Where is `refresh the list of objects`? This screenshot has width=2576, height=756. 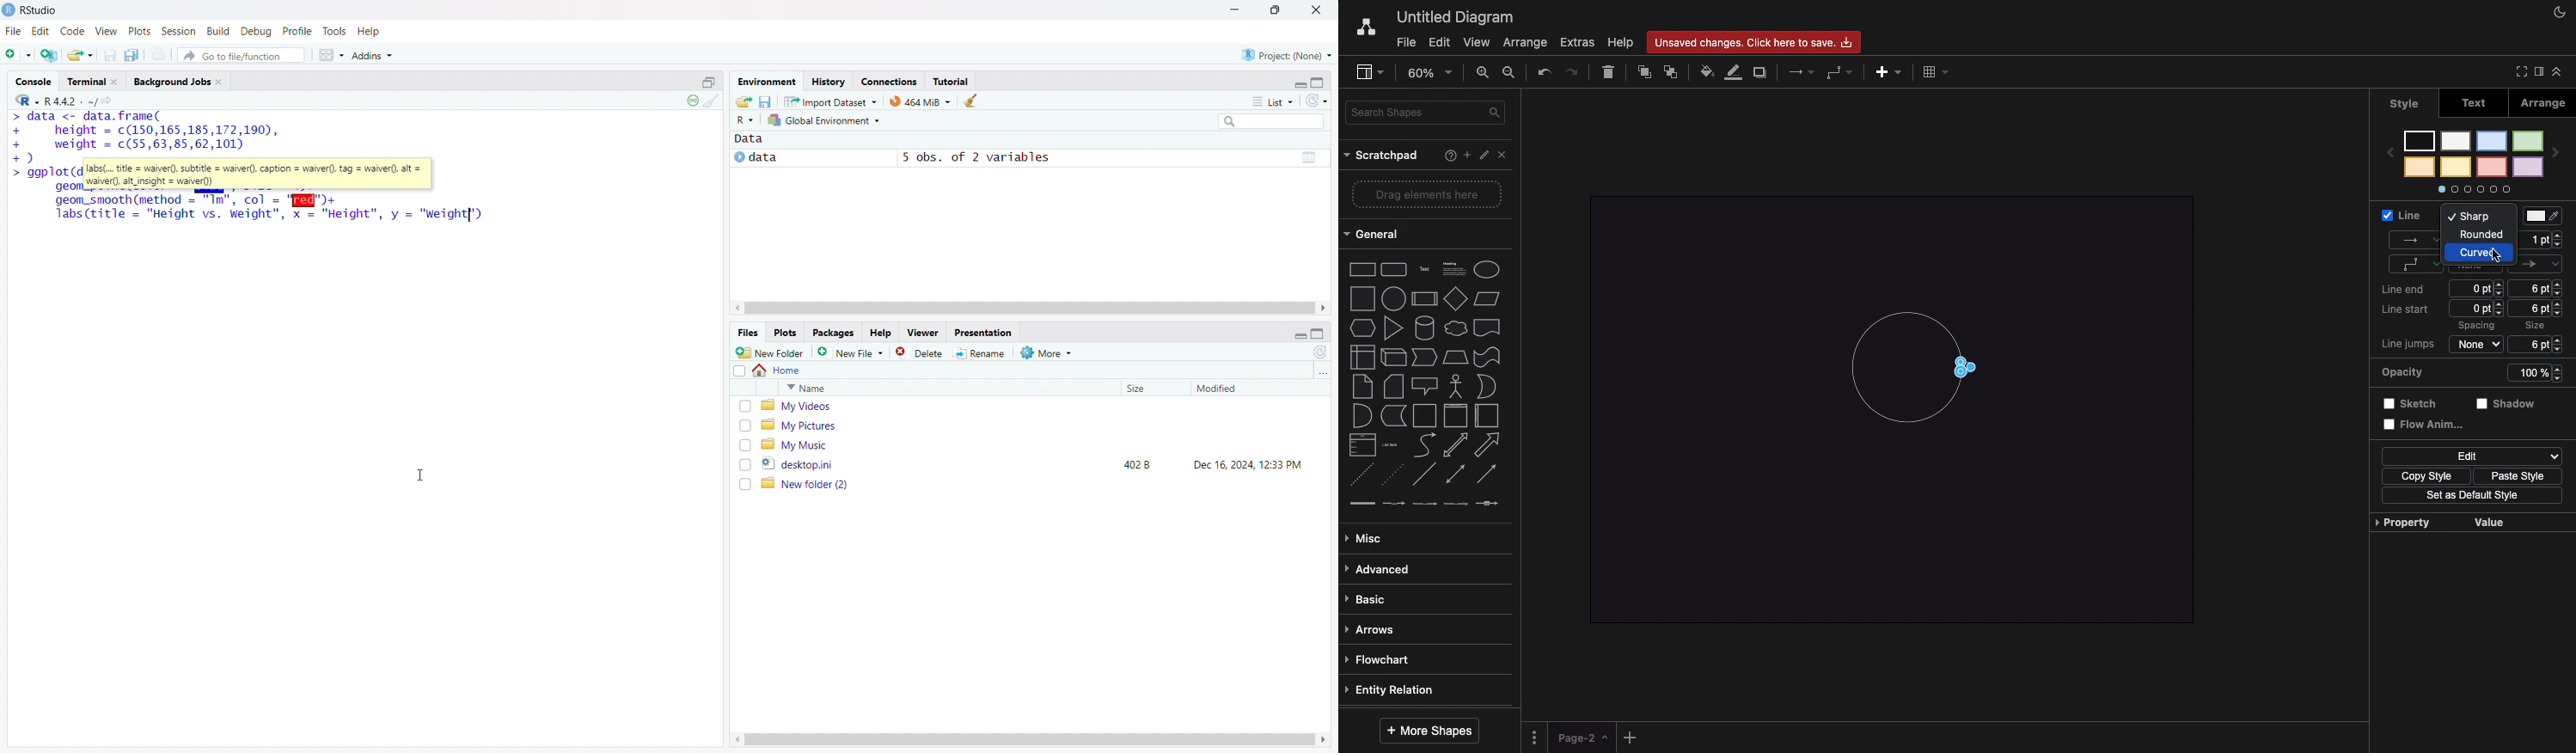
refresh the list of objects is located at coordinates (1316, 100).